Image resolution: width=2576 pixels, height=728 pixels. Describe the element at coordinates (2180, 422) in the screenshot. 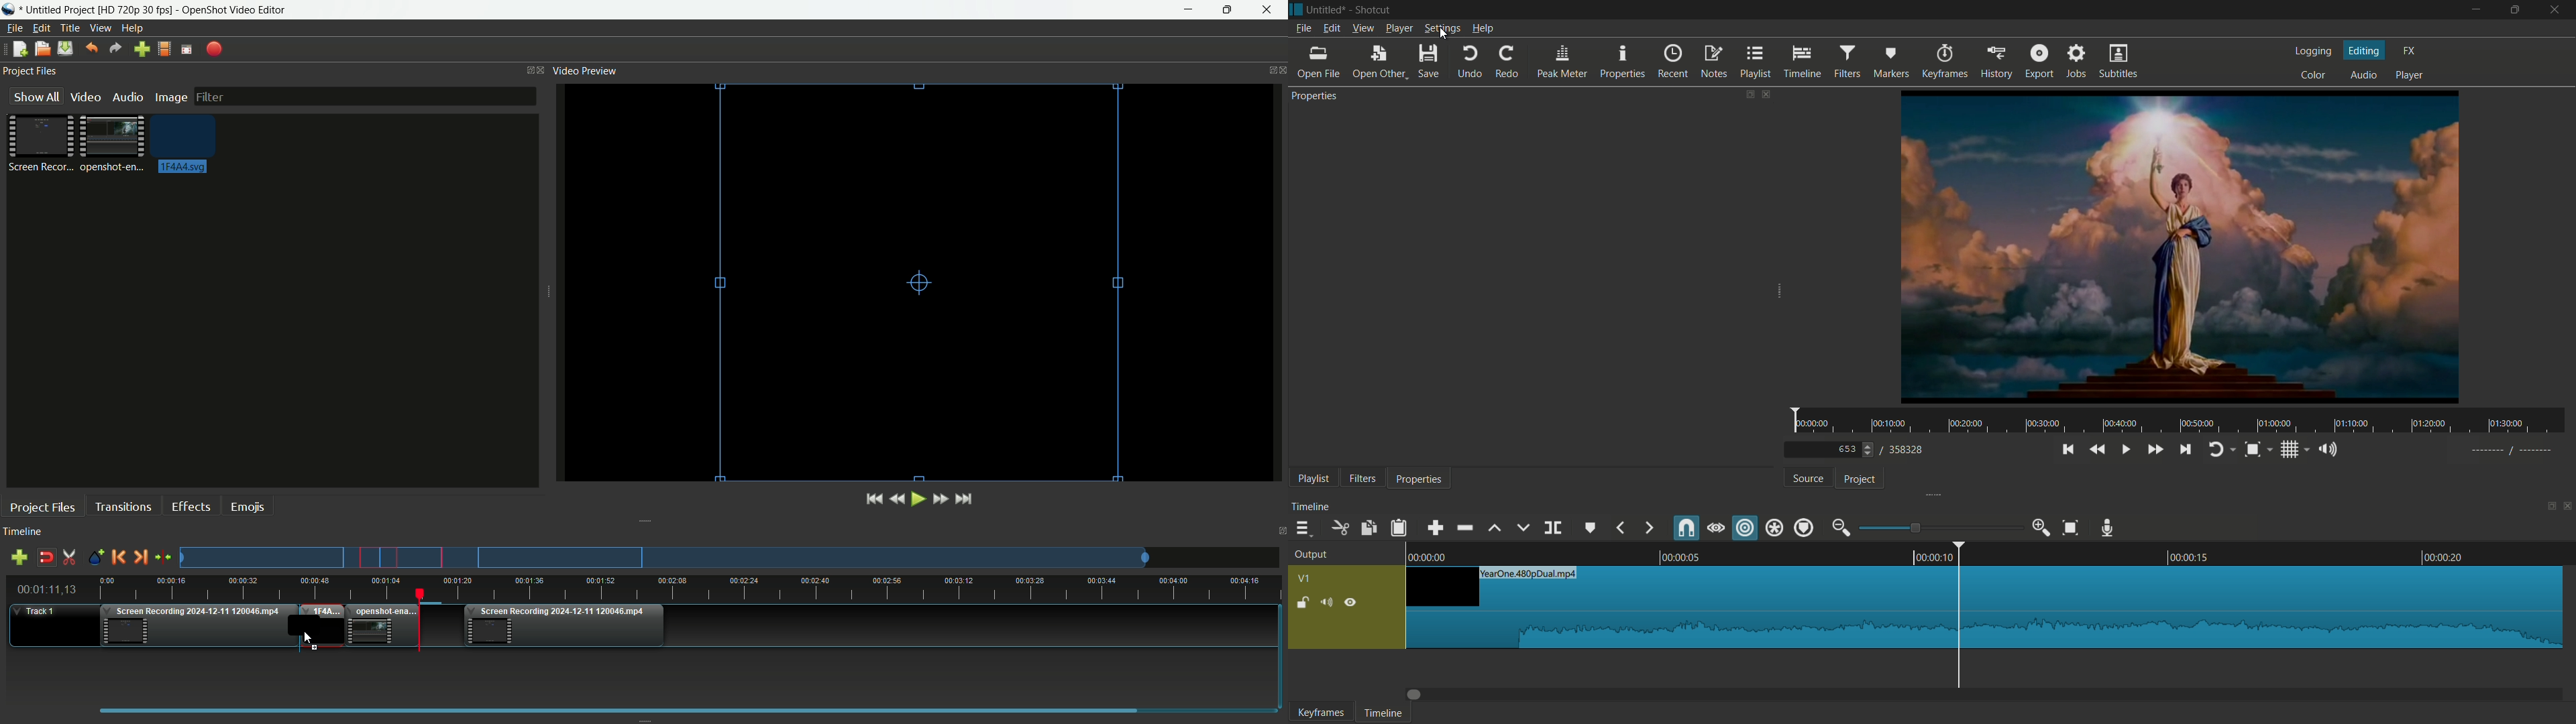

I see `time` at that location.